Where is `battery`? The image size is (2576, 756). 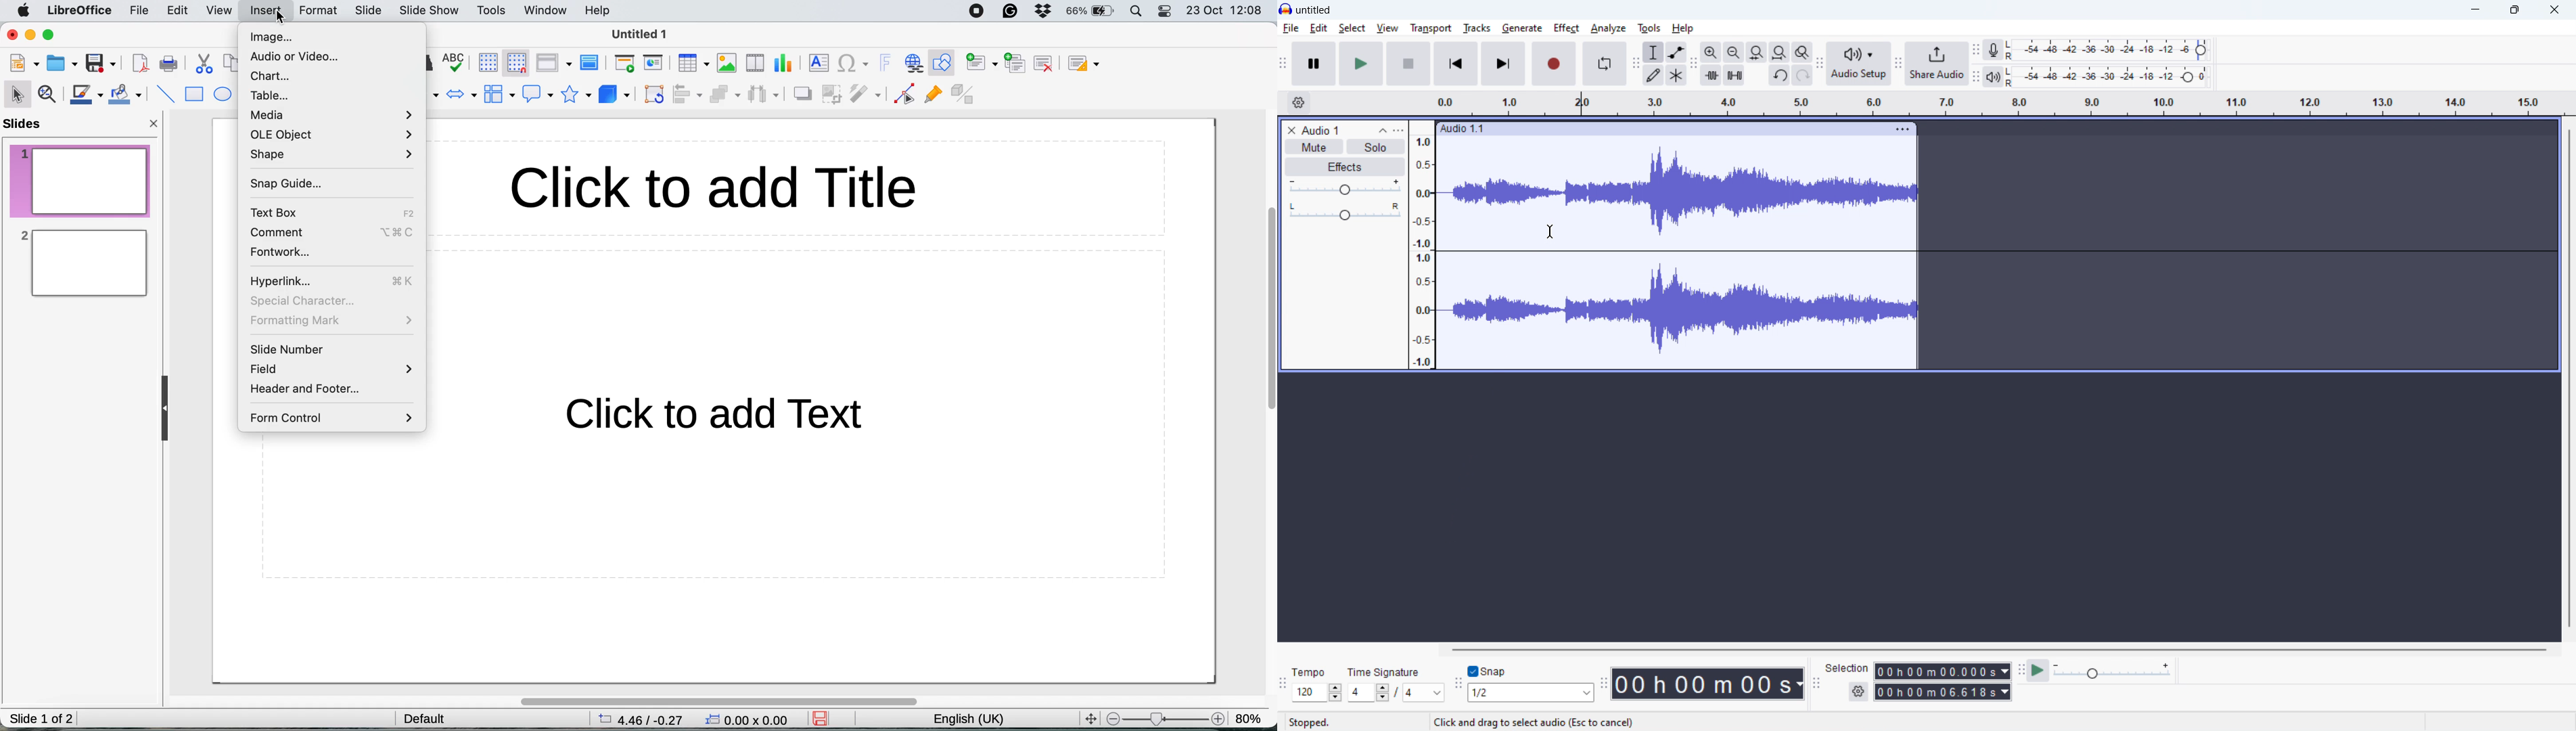 battery is located at coordinates (1091, 11).